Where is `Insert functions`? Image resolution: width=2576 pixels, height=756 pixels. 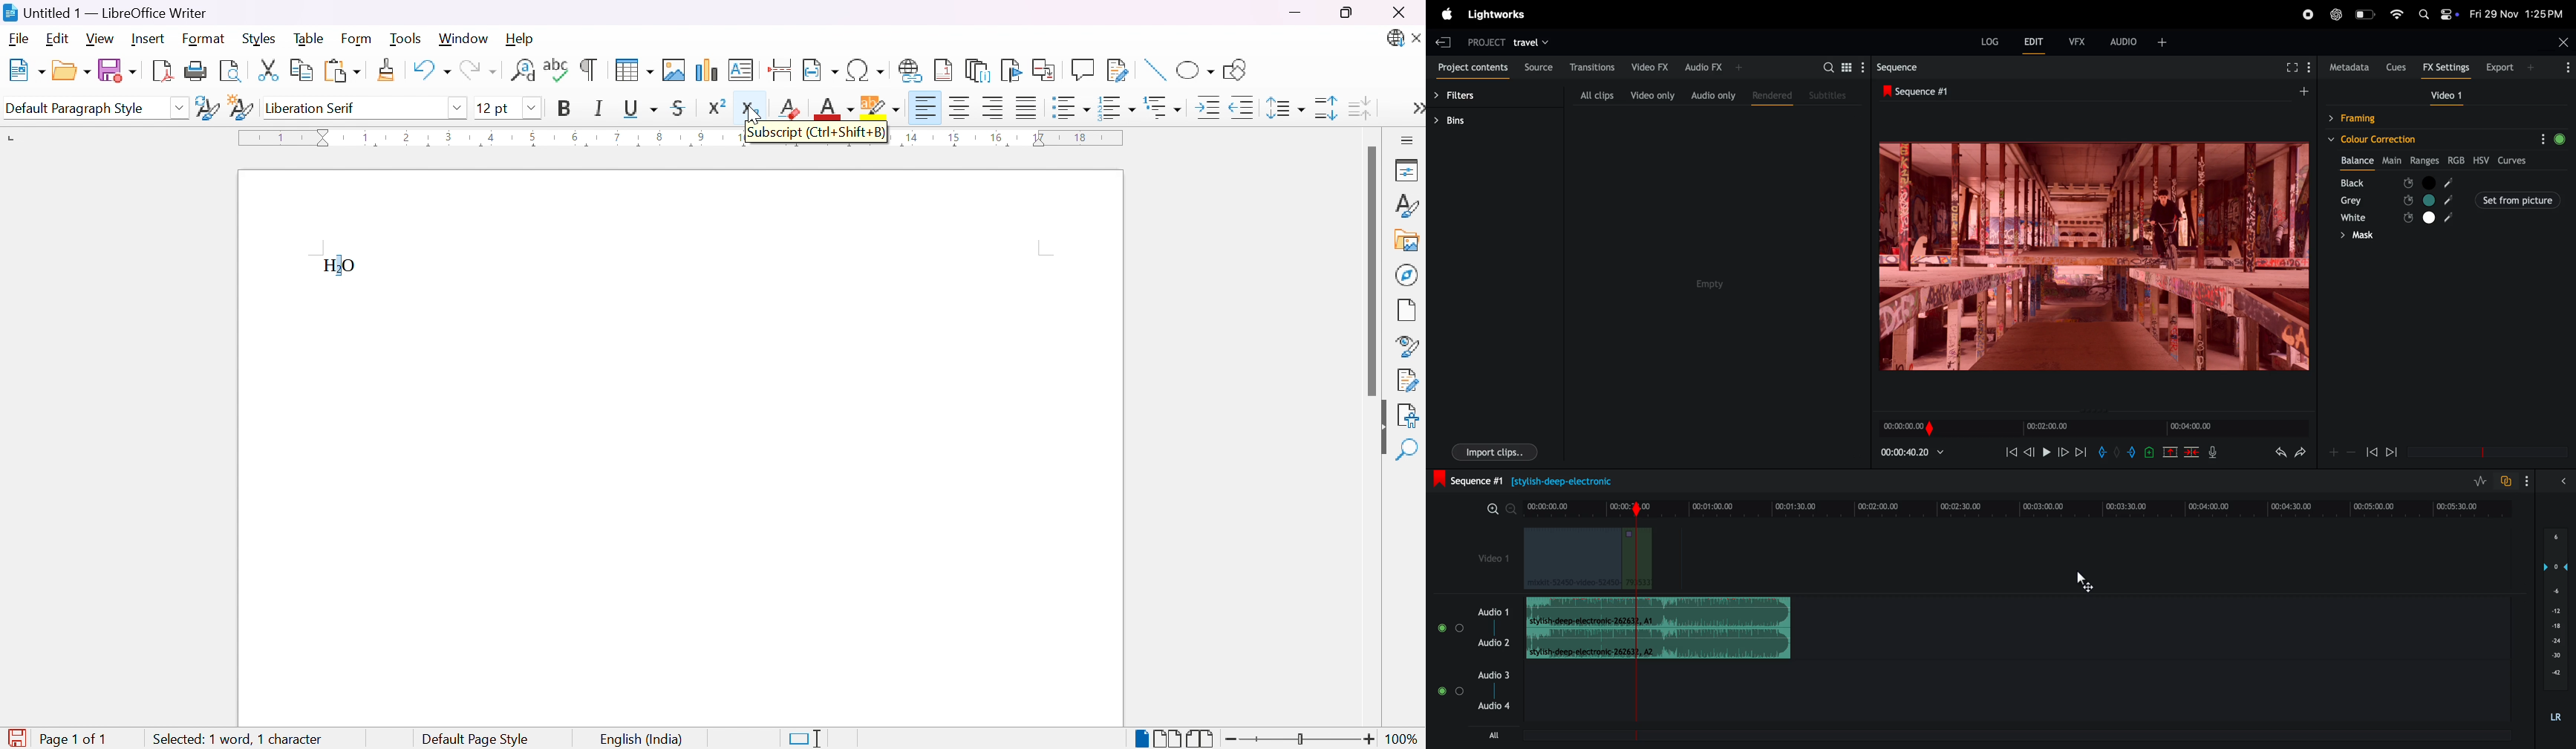 Insert functions is located at coordinates (1082, 70).